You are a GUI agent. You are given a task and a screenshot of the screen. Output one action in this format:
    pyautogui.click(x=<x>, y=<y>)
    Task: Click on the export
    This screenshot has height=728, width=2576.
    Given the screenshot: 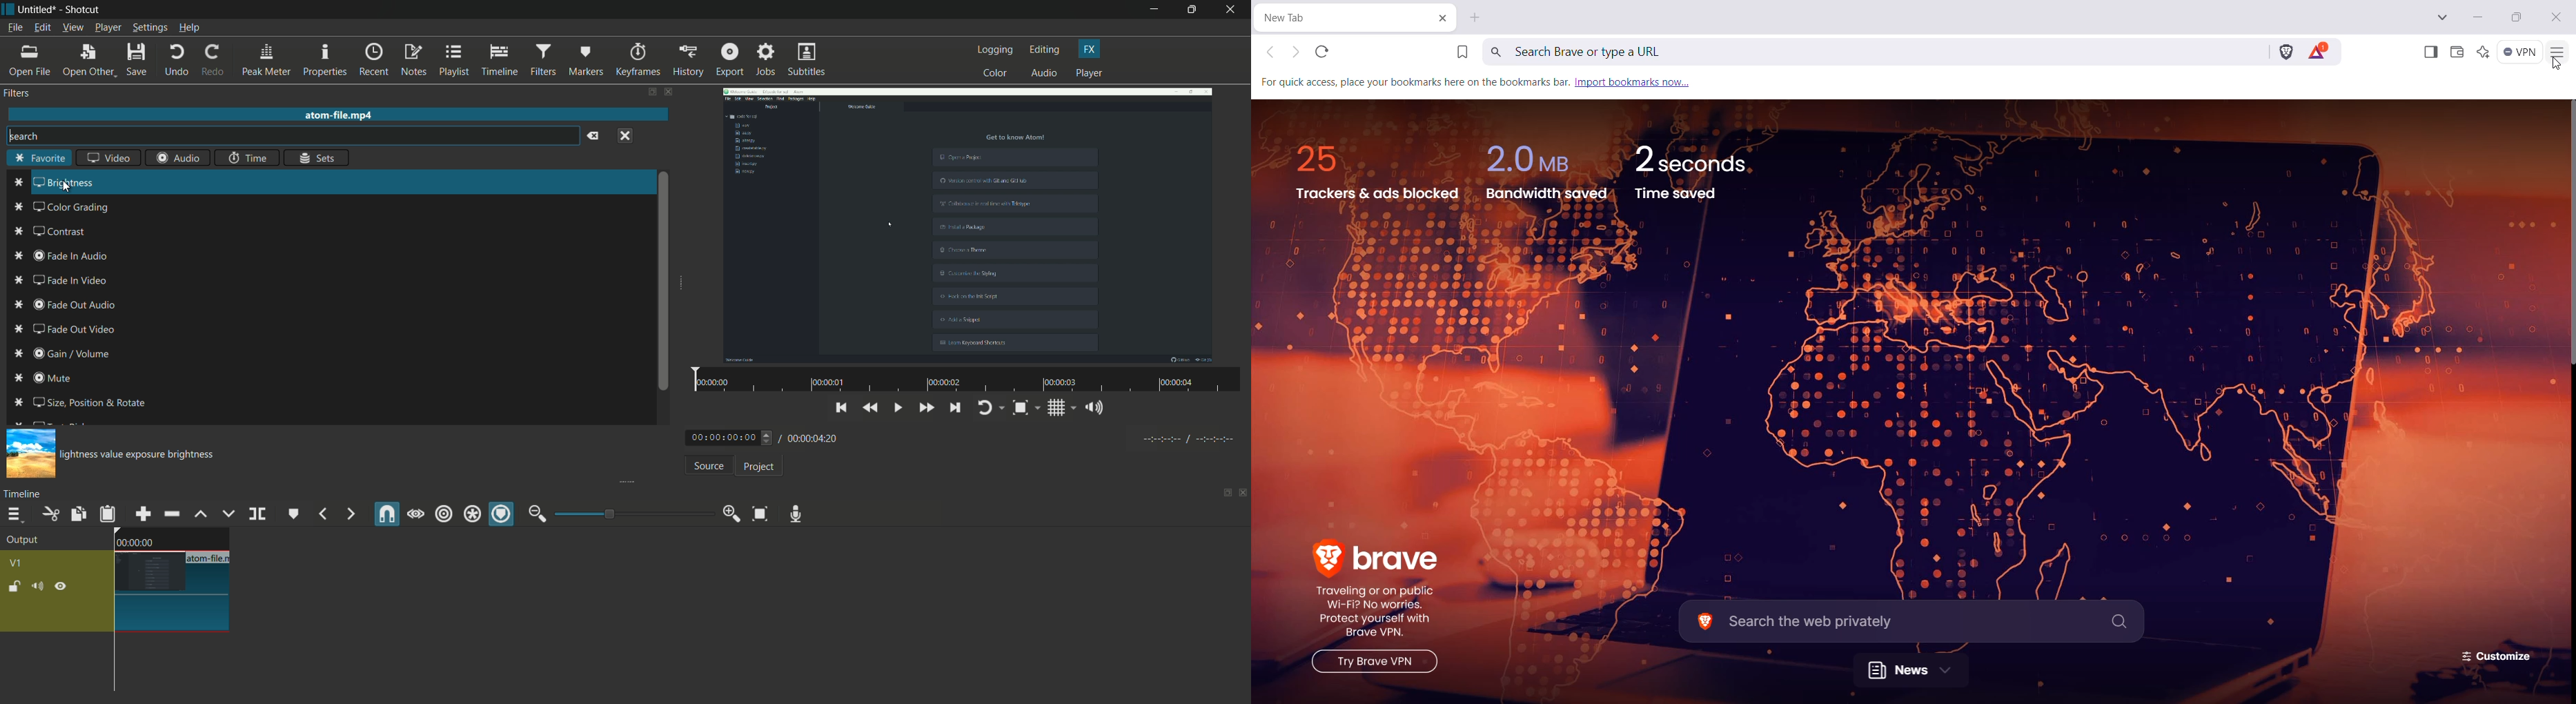 What is the action you would take?
    pyautogui.click(x=729, y=59)
    